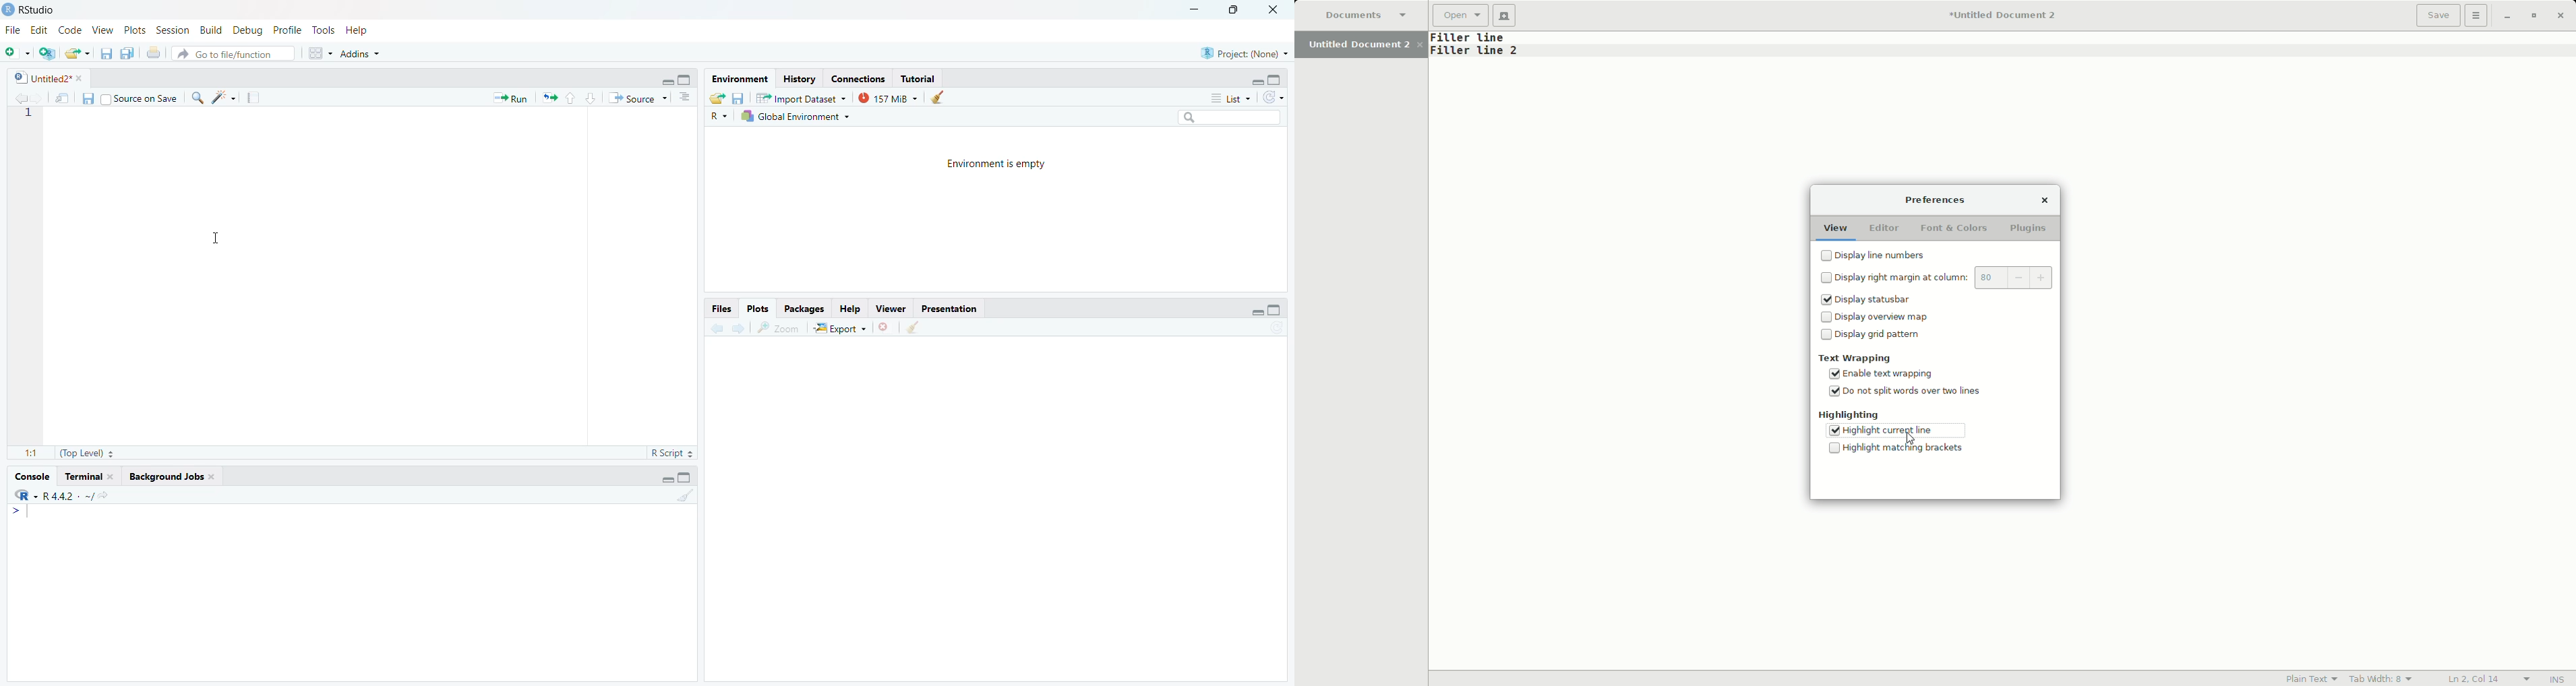 This screenshot has width=2576, height=700. I want to click on Addins, so click(357, 52).